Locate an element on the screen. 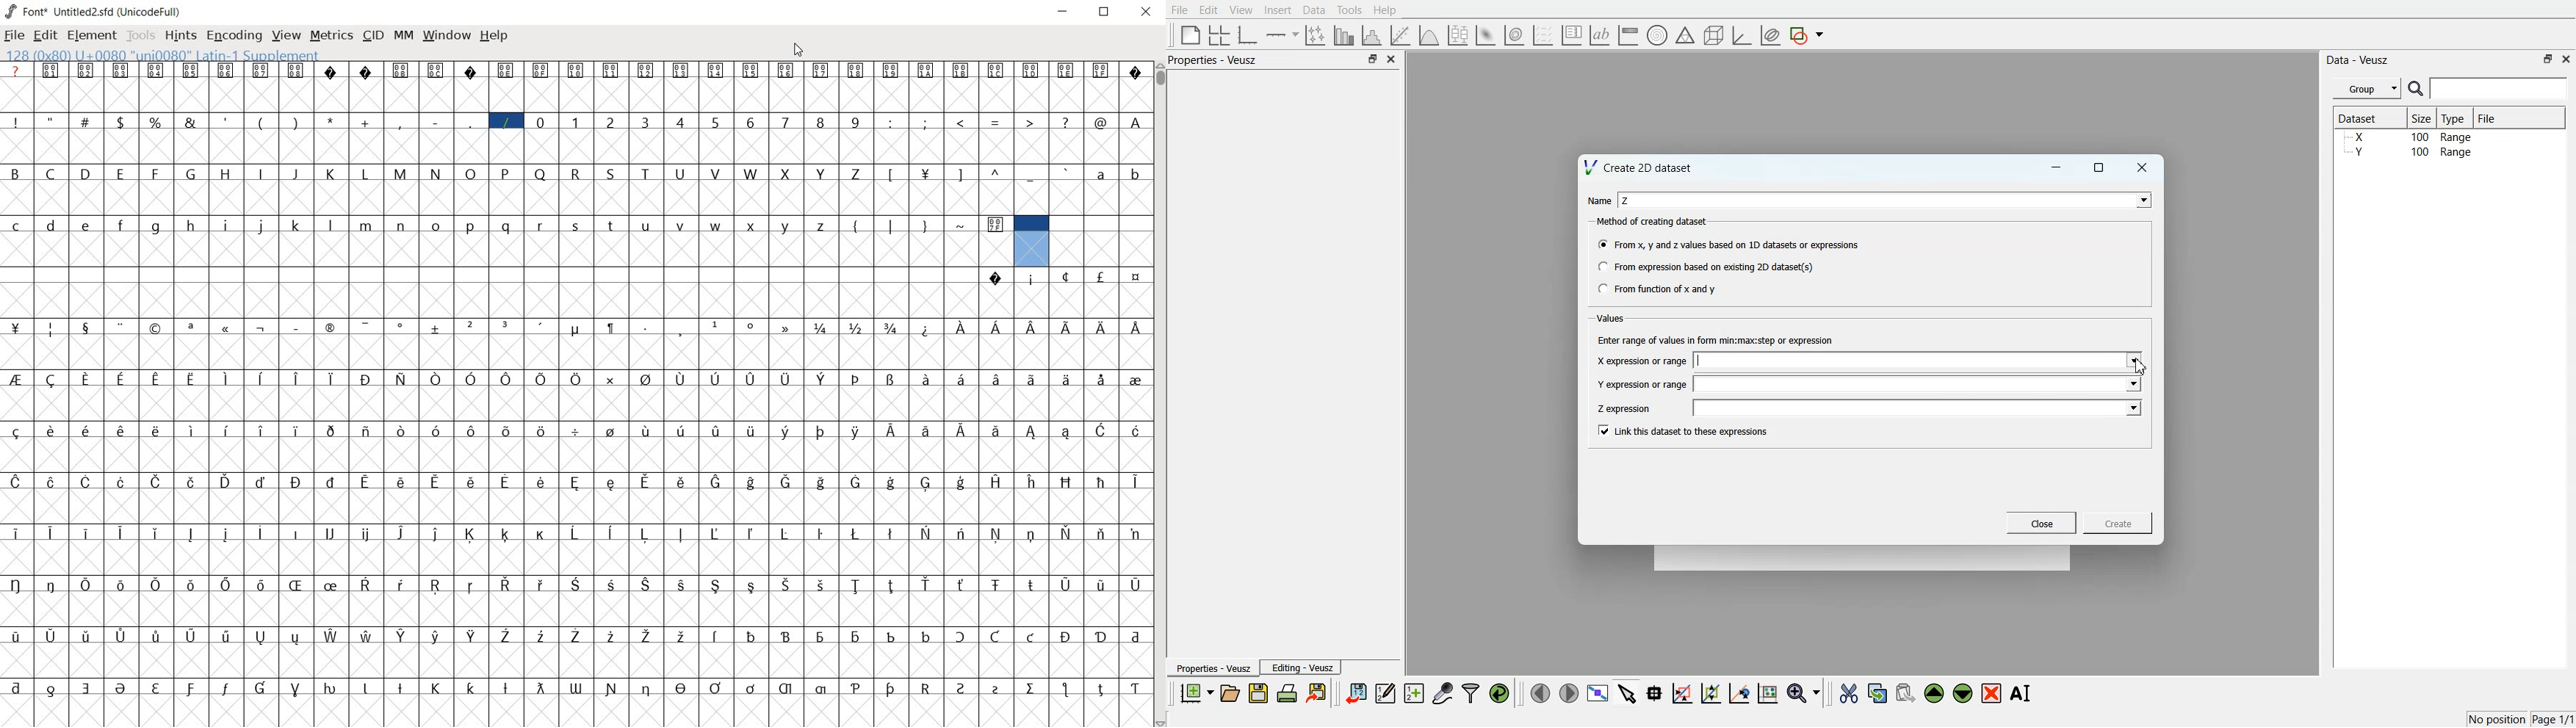 This screenshot has height=728, width=2576. }  Zexpression is located at coordinates (1626, 409).